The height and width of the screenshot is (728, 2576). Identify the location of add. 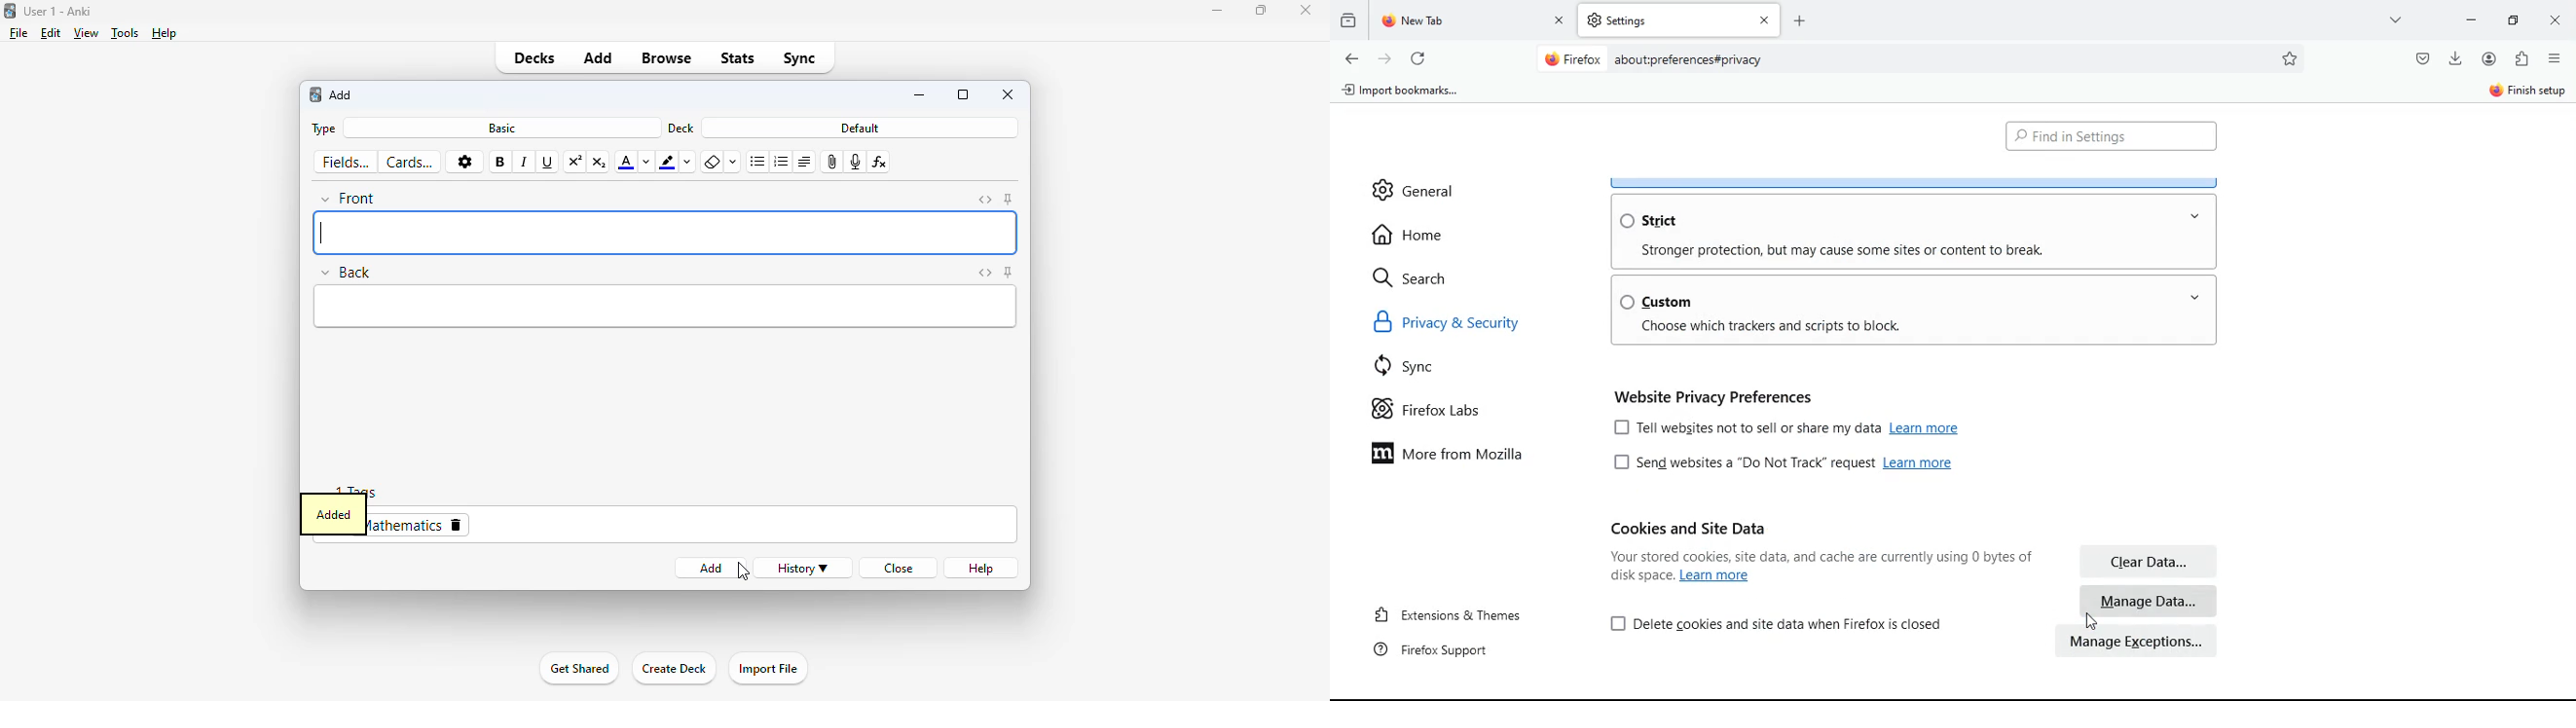
(704, 568).